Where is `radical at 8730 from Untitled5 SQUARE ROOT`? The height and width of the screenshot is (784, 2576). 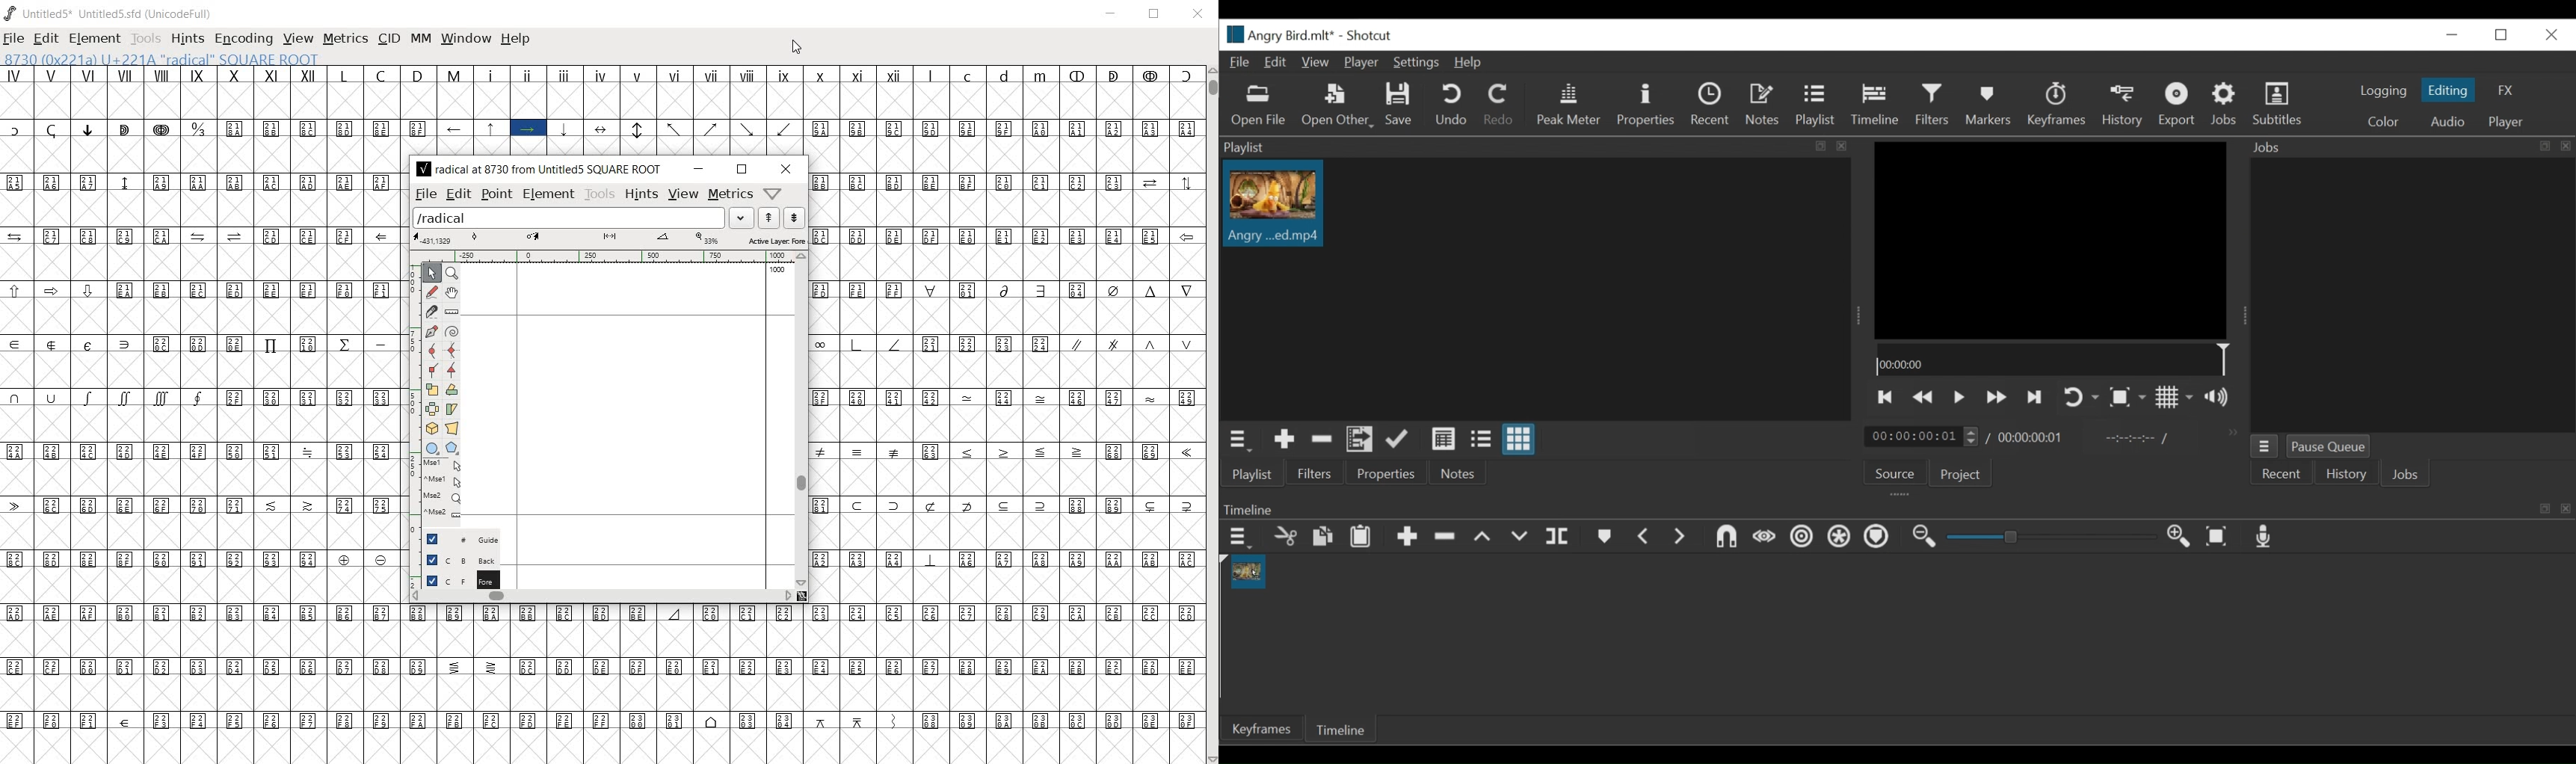
radical at 8730 from Untitled5 SQUARE ROOT is located at coordinates (538, 170).